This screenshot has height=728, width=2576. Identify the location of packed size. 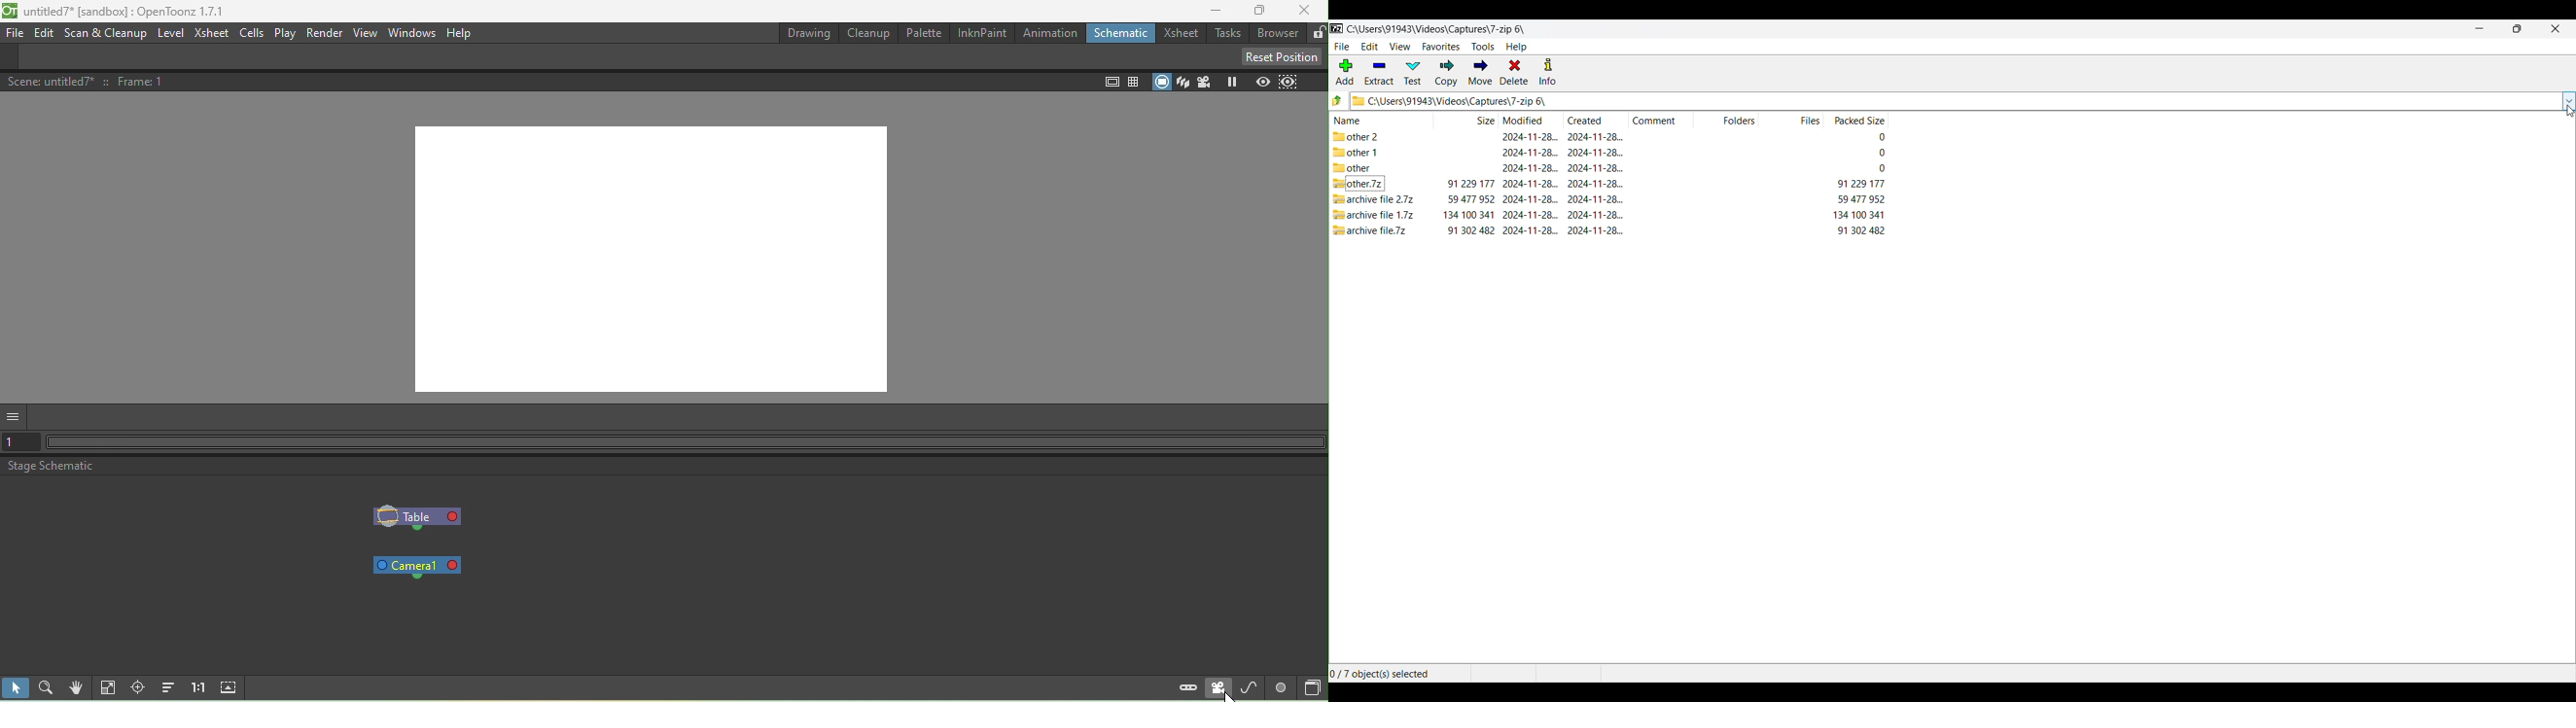
(1861, 229).